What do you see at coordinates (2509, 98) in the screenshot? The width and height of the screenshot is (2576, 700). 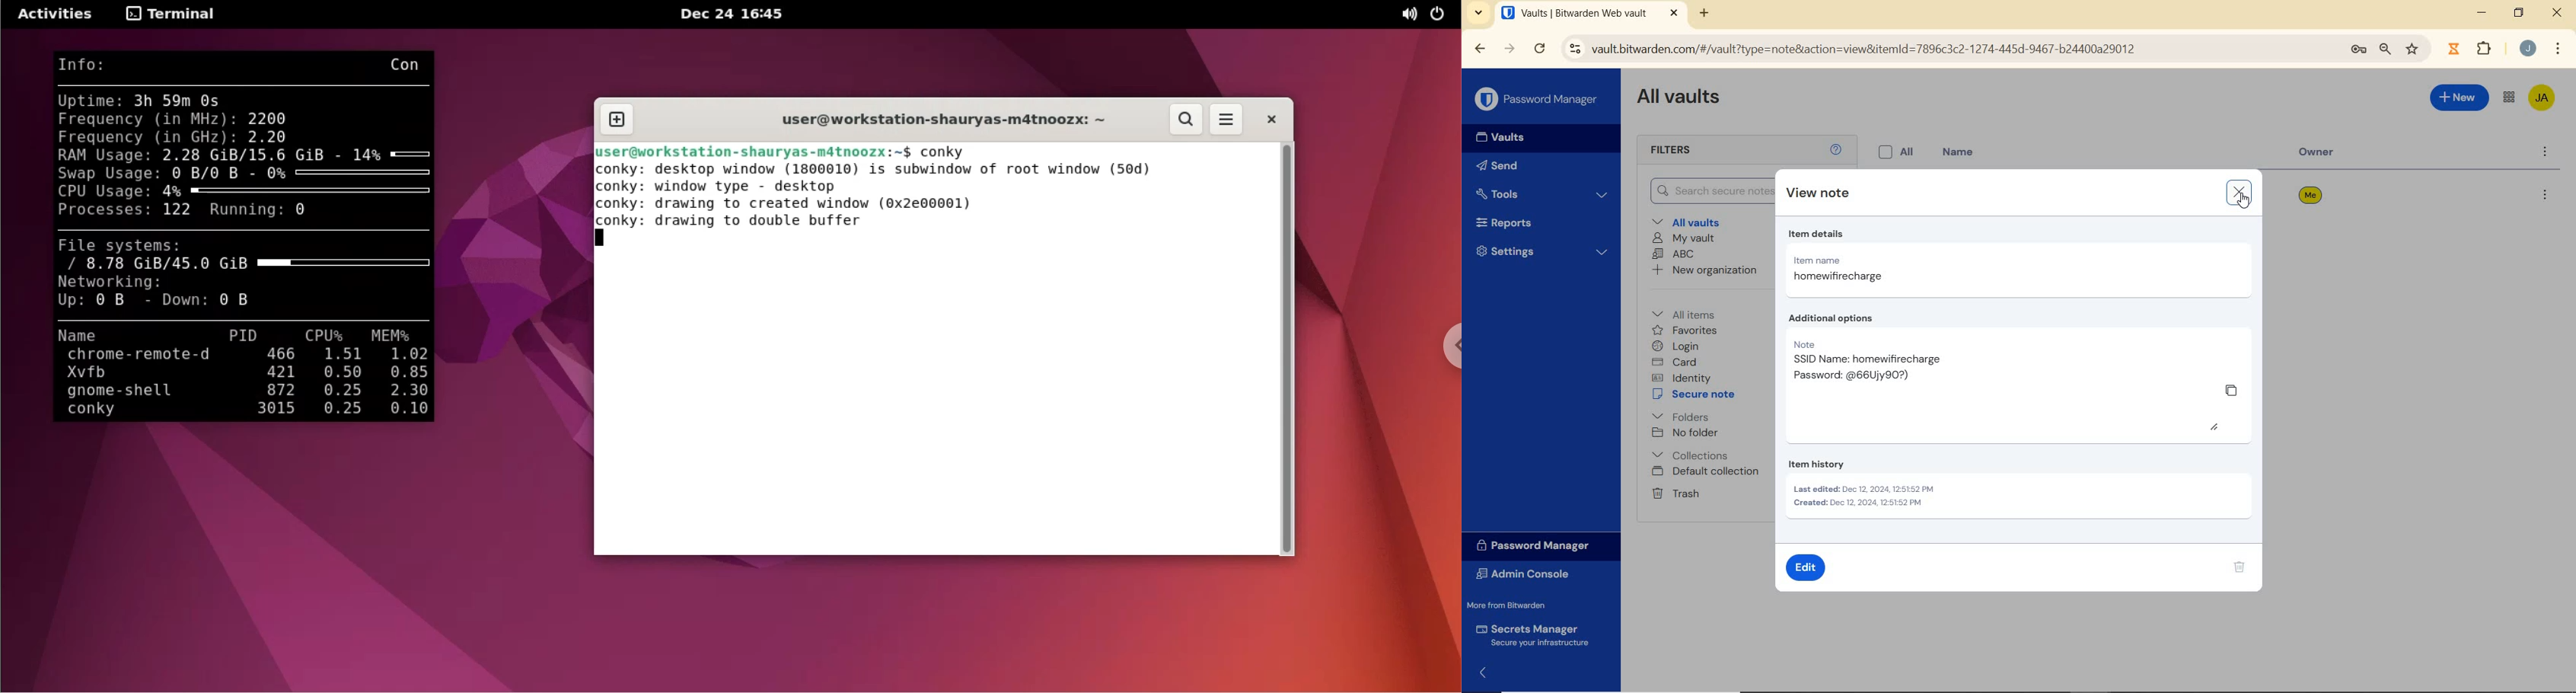 I see `toggle between admin console and password manager` at bounding box center [2509, 98].